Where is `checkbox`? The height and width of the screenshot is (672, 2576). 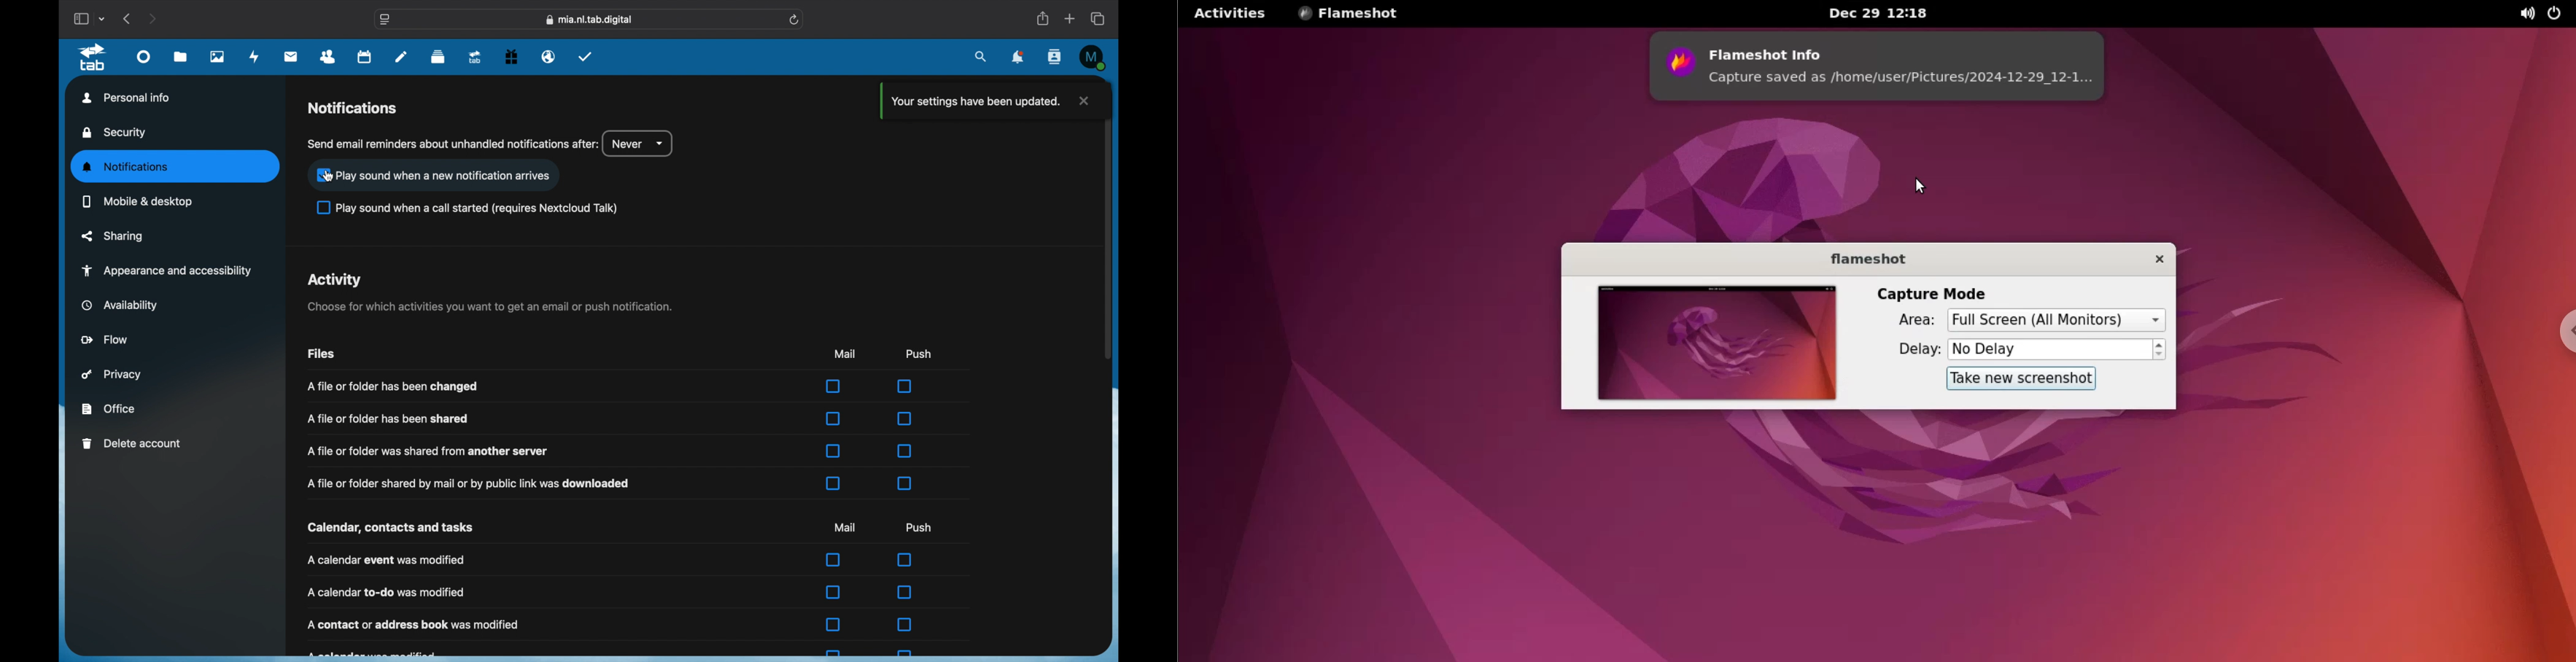
checkbox is located at coordinates (904, 593).